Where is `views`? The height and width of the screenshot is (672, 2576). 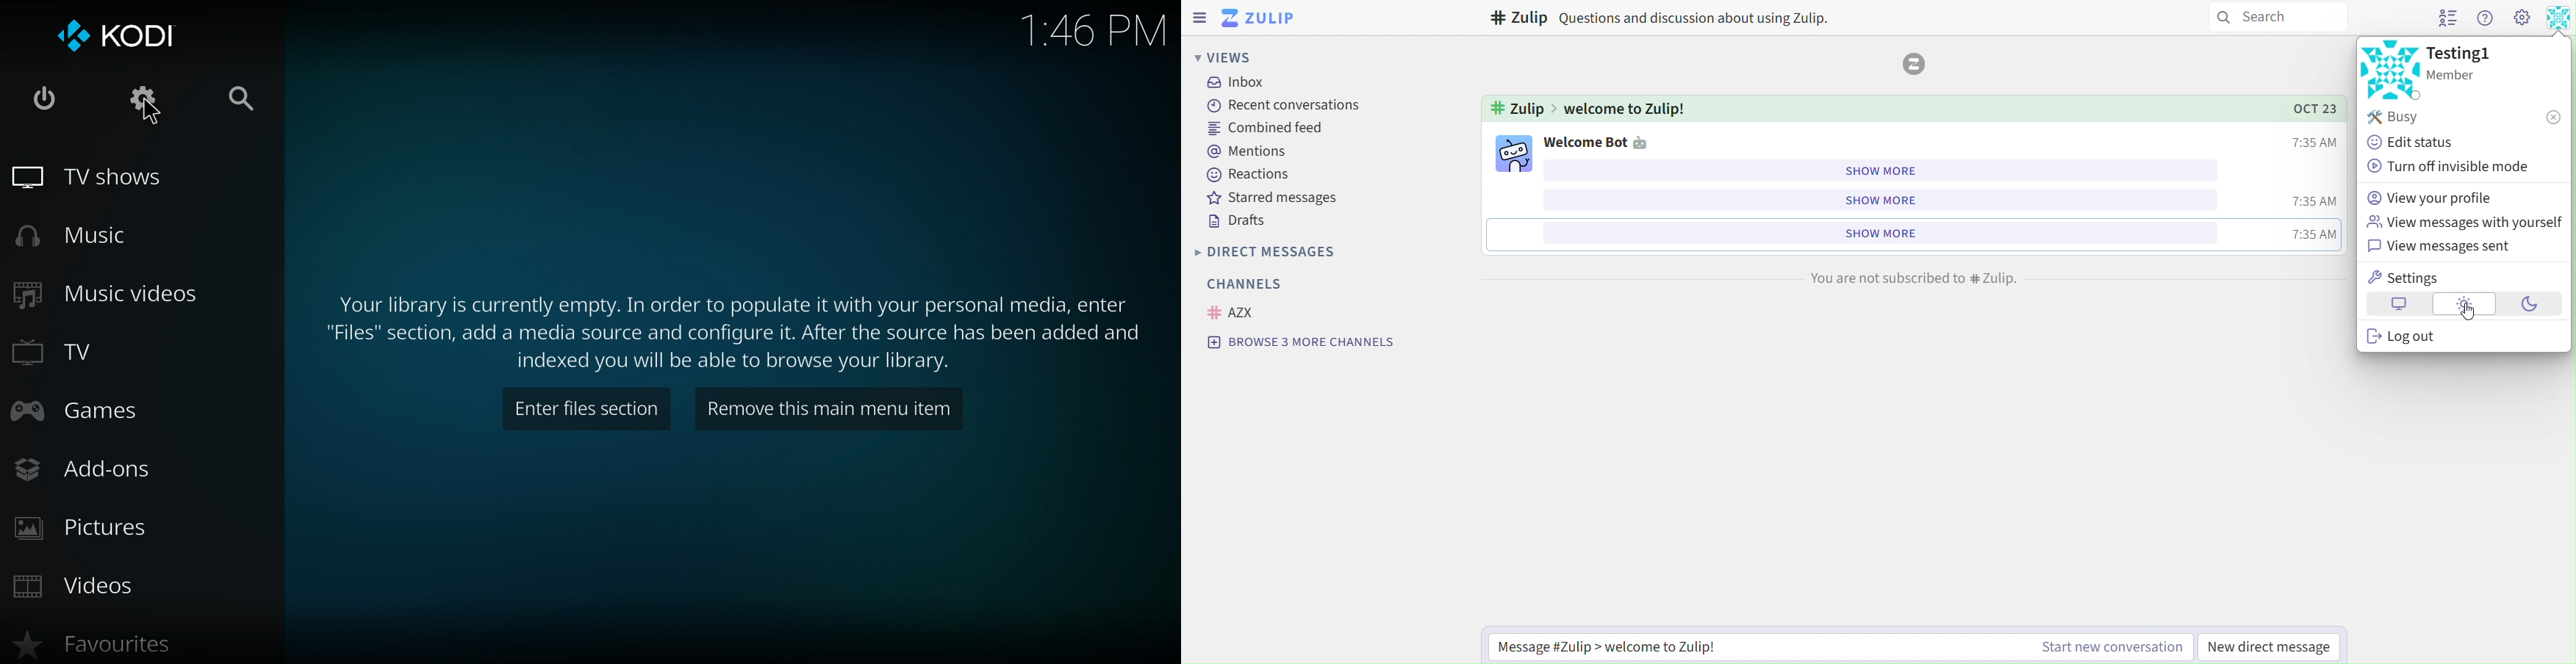 views is located at coordinates (1241, 56).